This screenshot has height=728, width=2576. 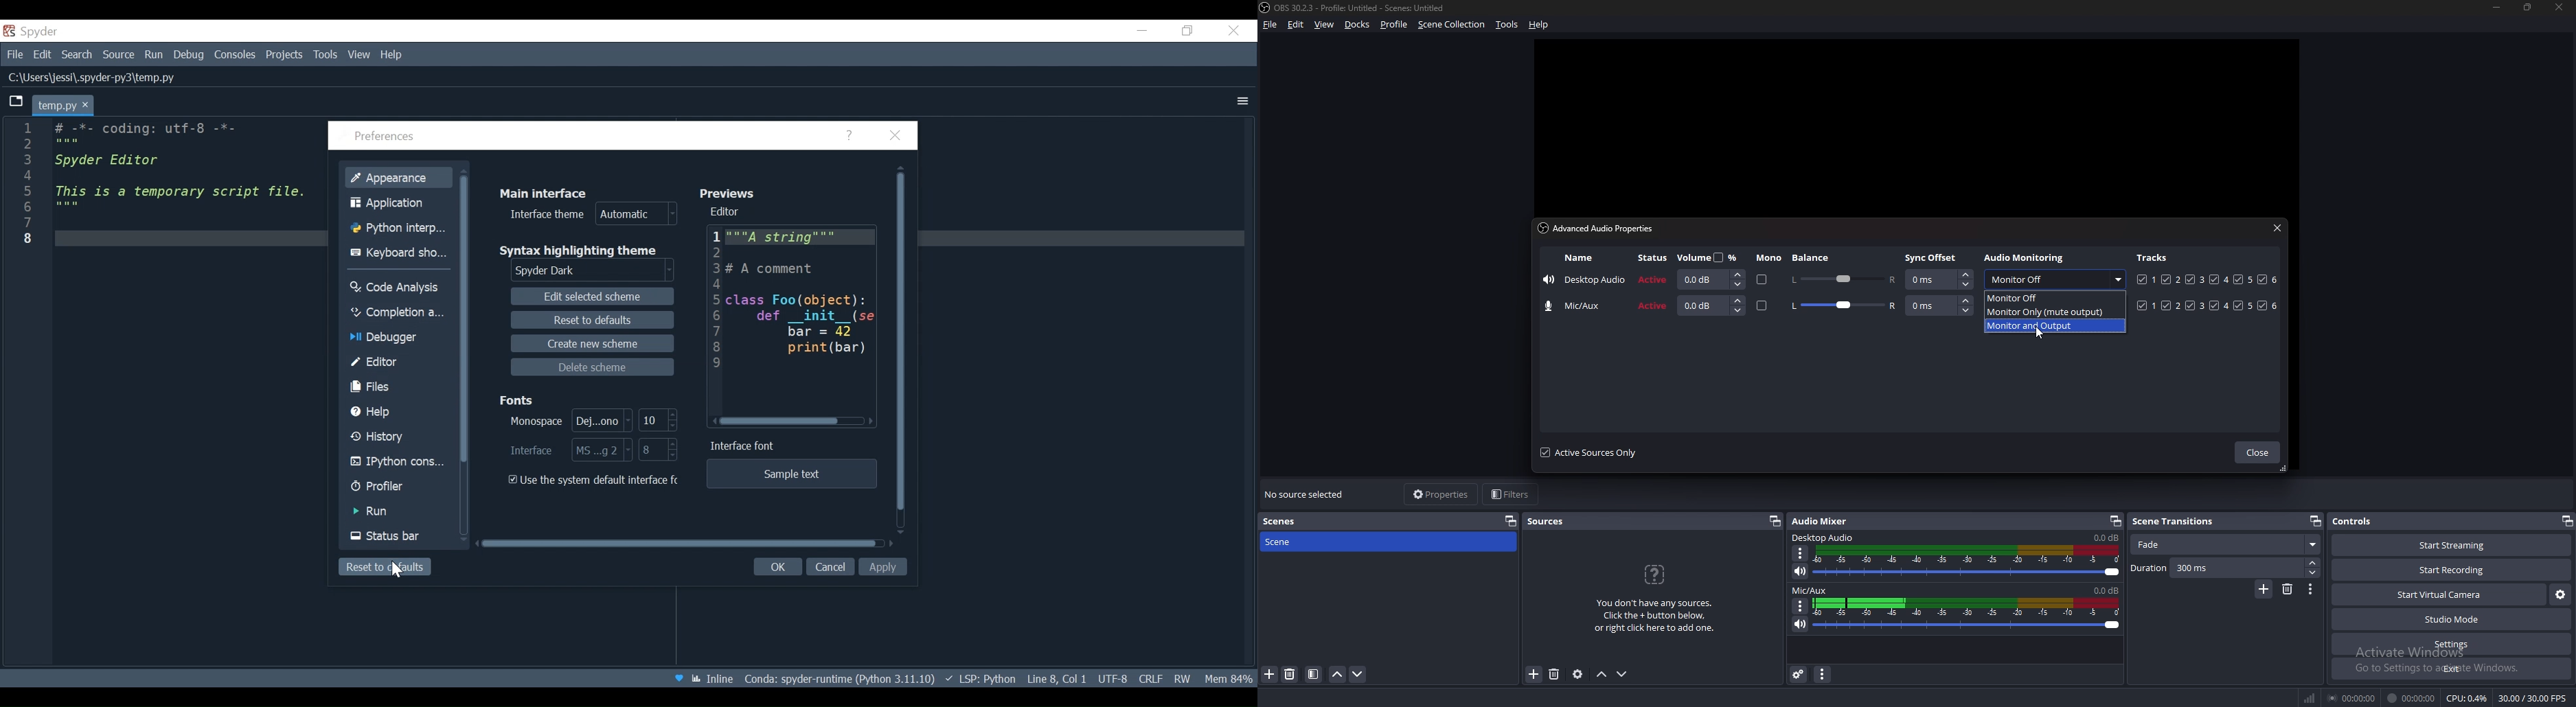 What do you see at coordinates (1577, 306) in the screenshot?
I see `mic/aux` at bounding box center [1577, 306].